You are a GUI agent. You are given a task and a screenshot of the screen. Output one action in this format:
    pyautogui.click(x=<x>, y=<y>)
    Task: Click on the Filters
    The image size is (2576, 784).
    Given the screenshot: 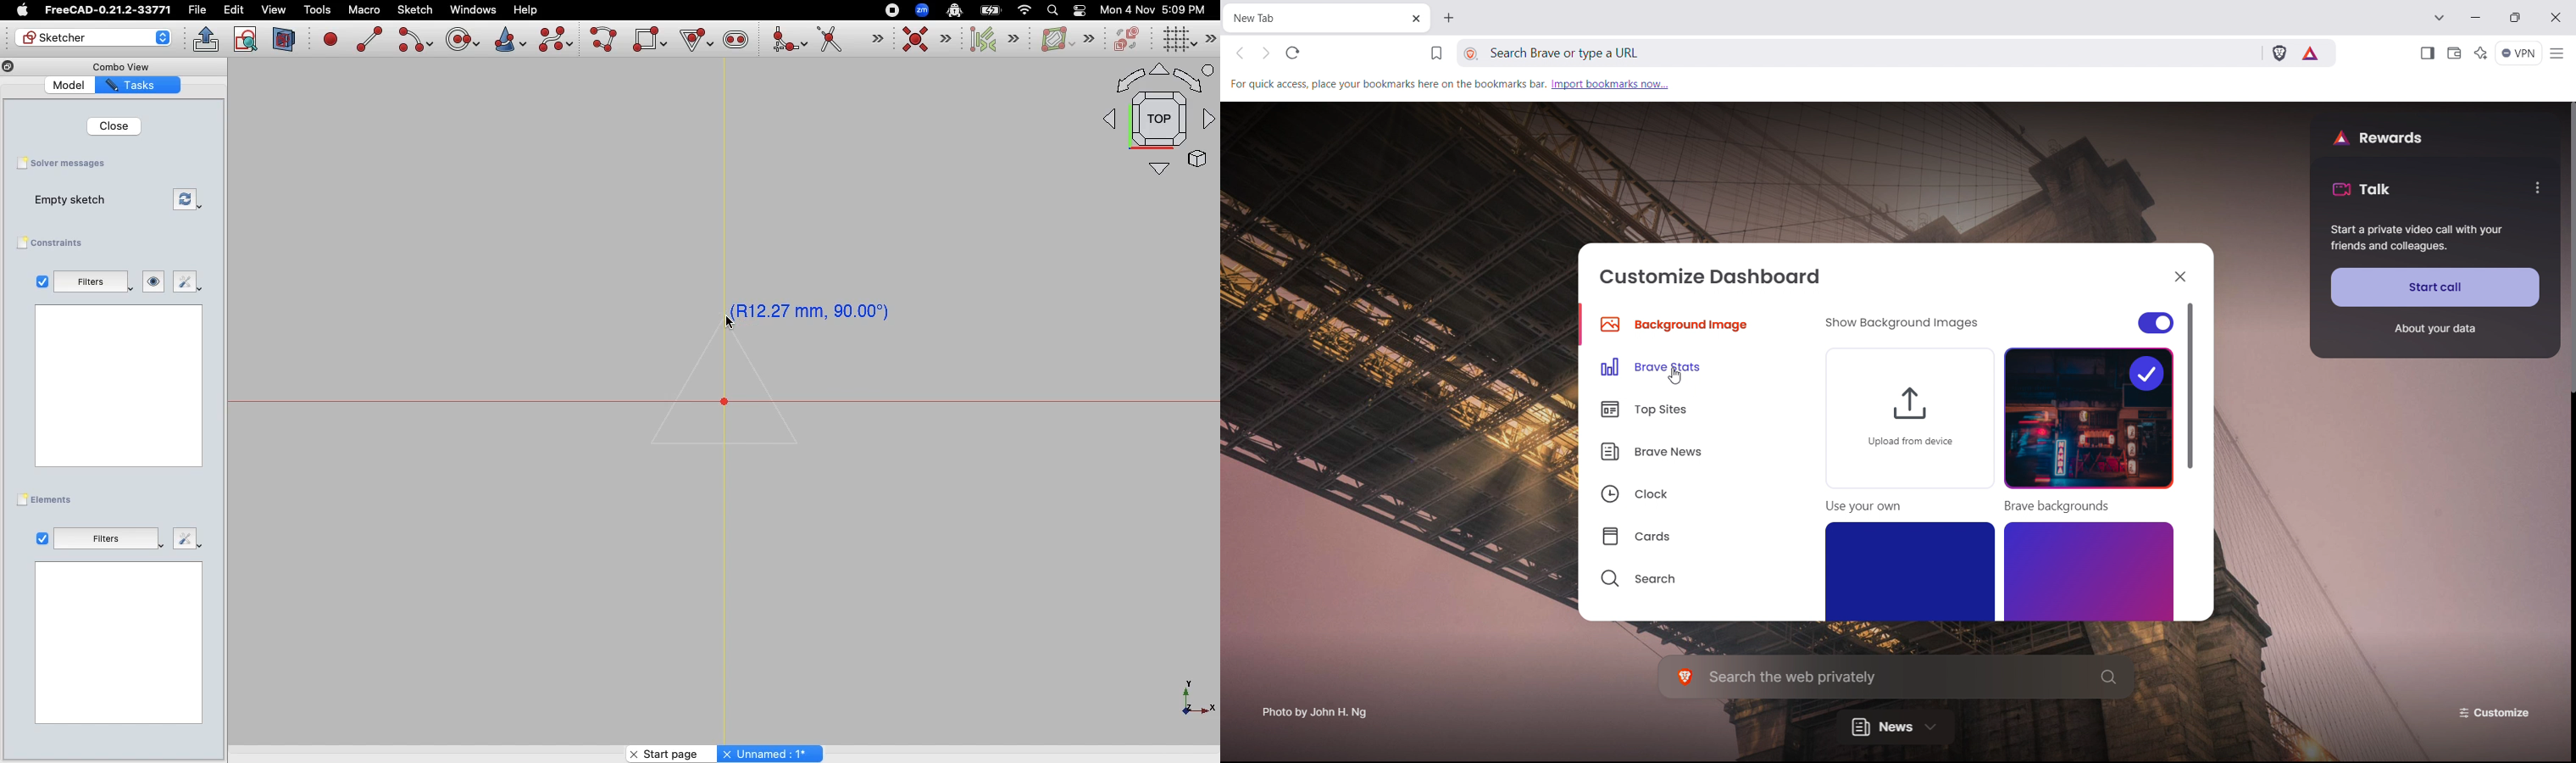 What is the action you would take?
    pyautogui.click(x=92, y=281)
    